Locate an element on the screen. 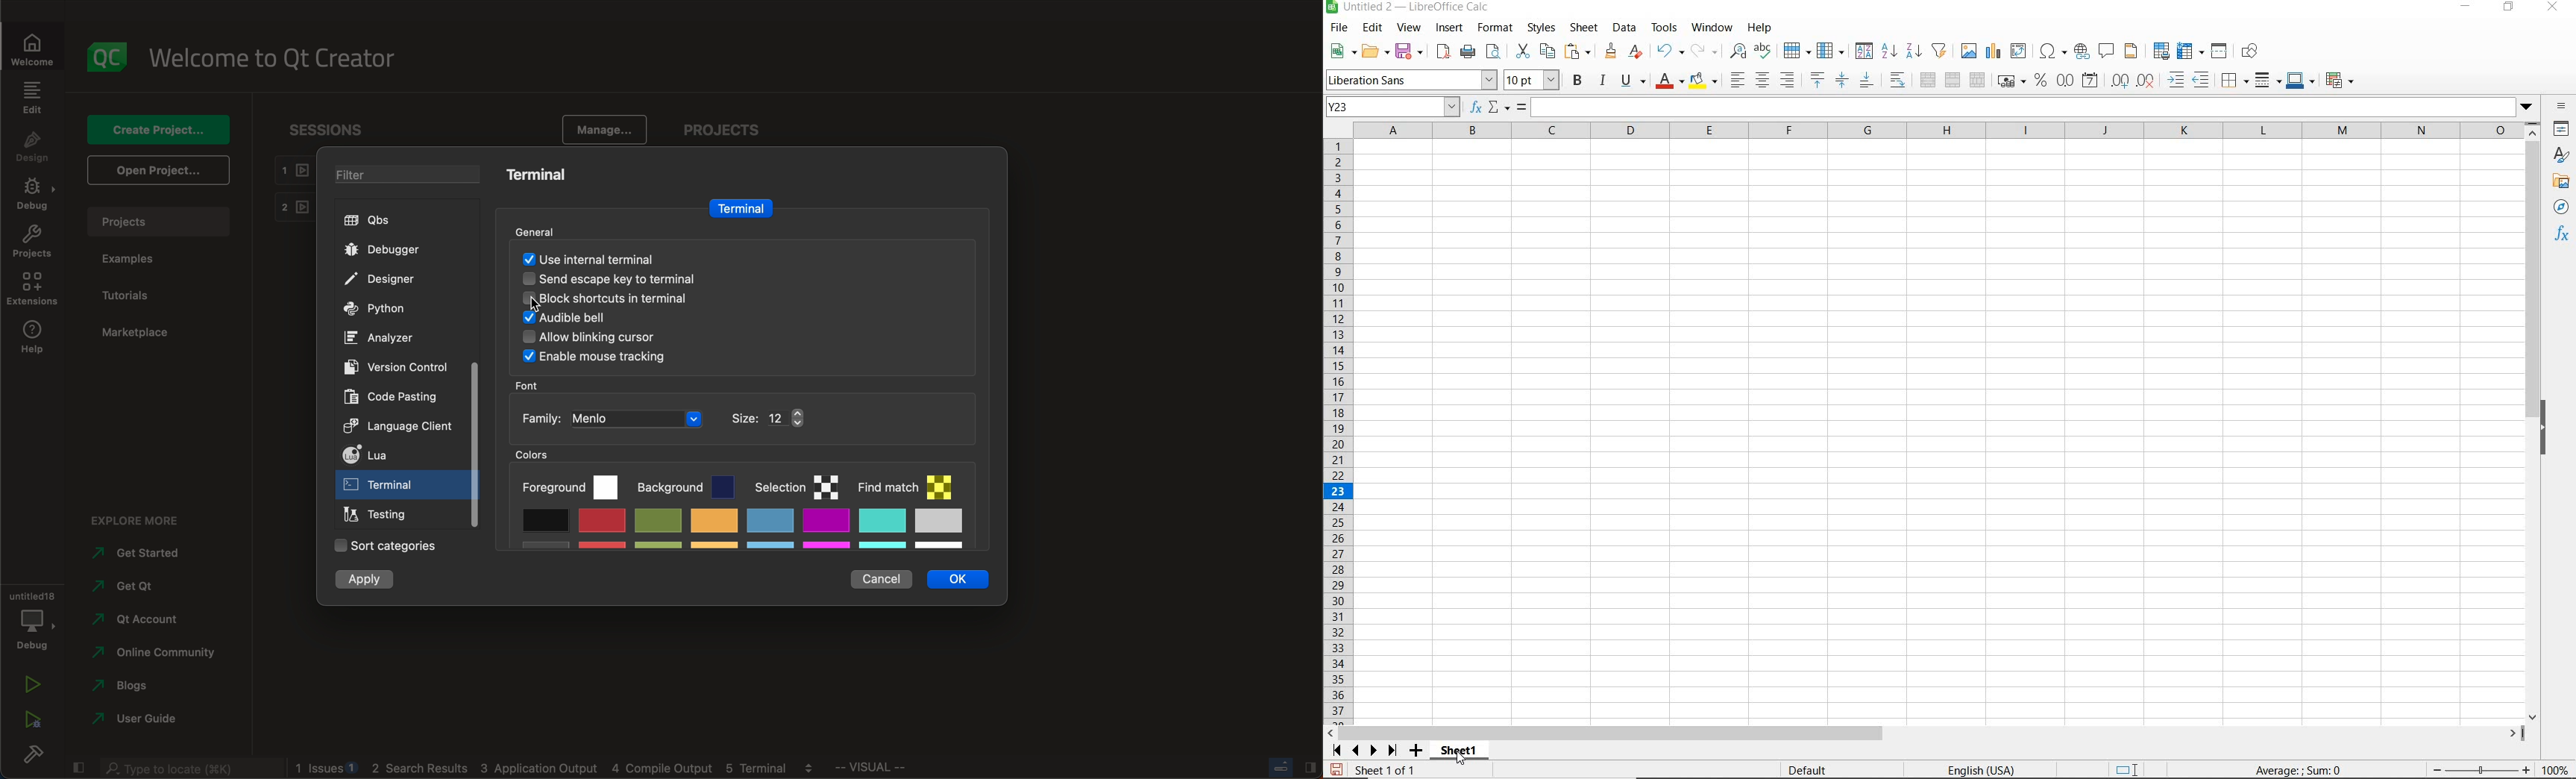  run is located at coordinates (28, 687).